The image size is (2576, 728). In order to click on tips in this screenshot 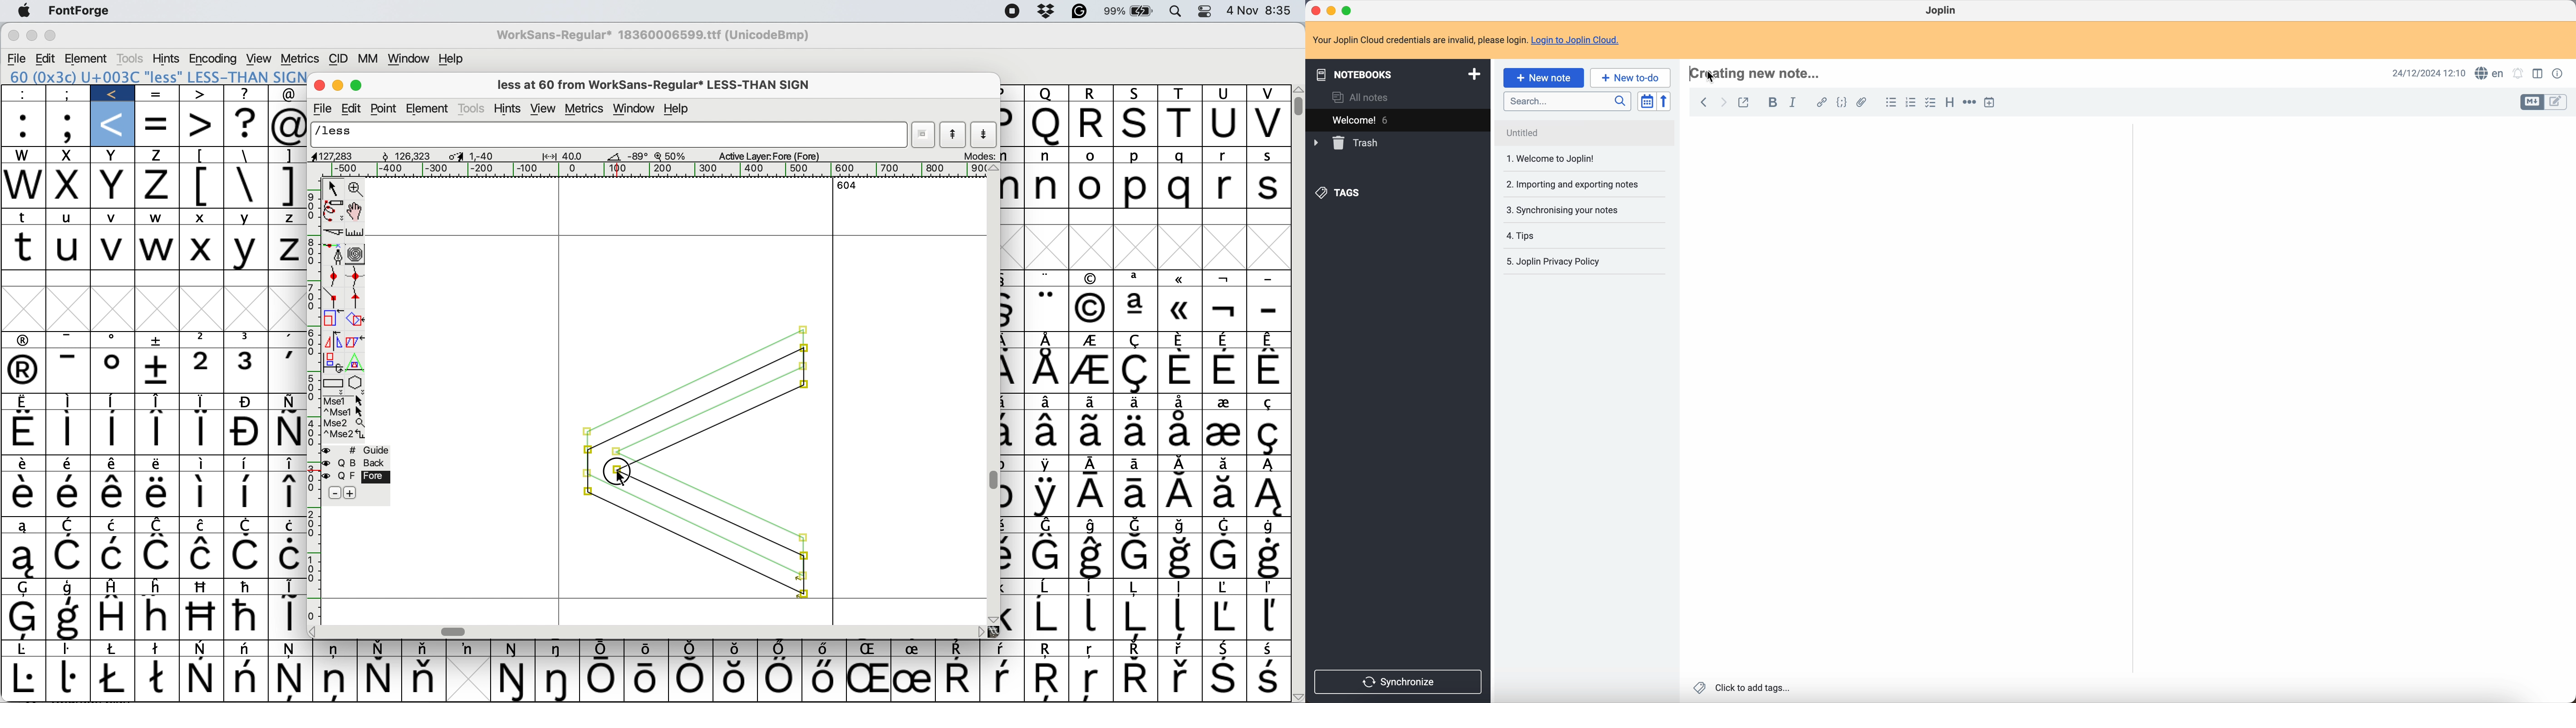, I will do `click(1566, 235)`.